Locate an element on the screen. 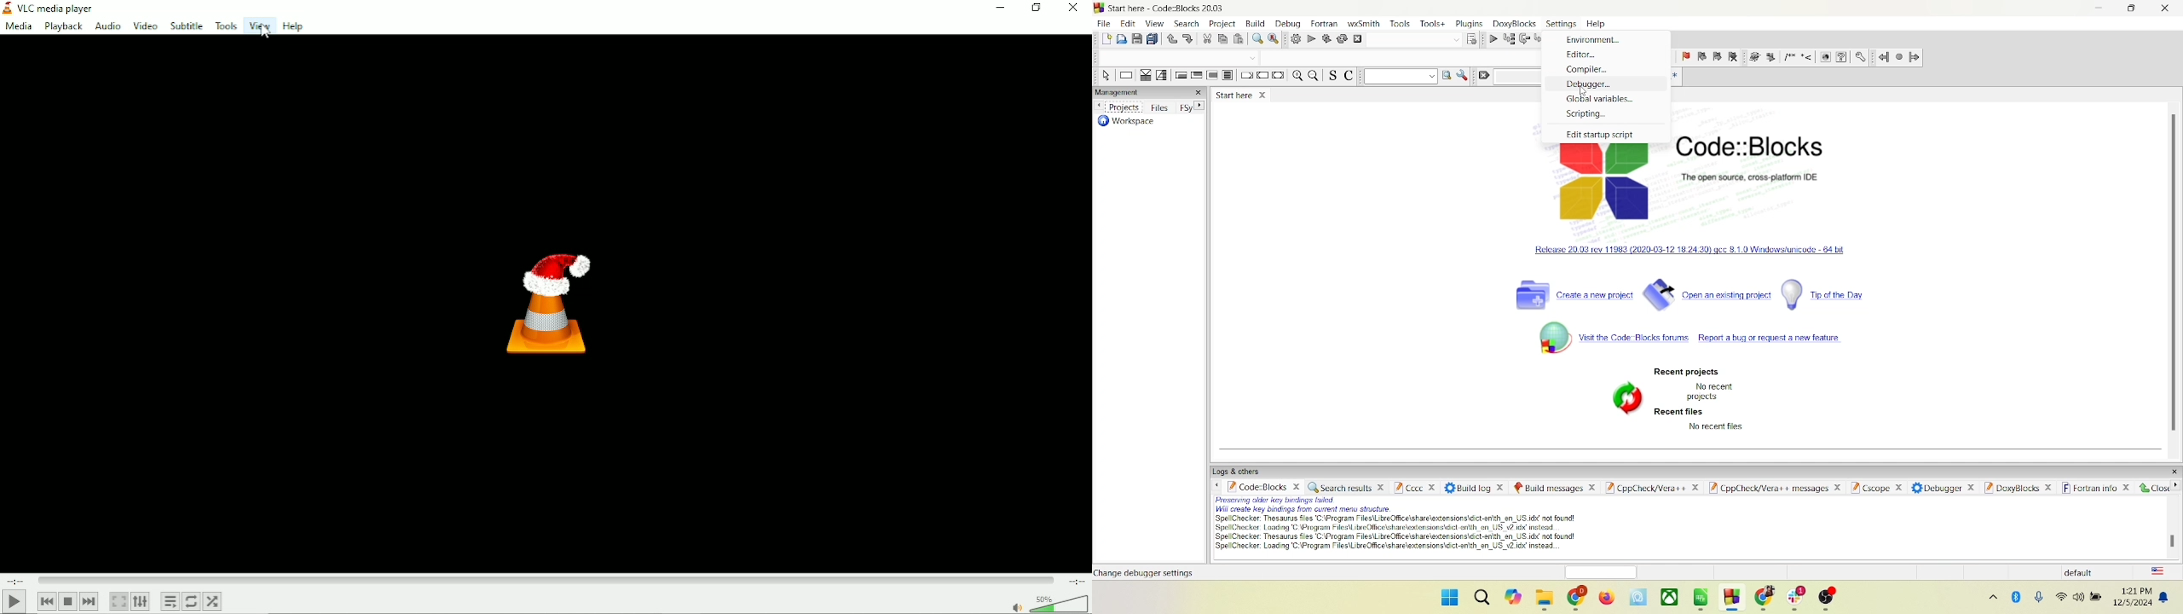 This screenshot has width=2184, height=616. management is located at coordinates (1150, 93).